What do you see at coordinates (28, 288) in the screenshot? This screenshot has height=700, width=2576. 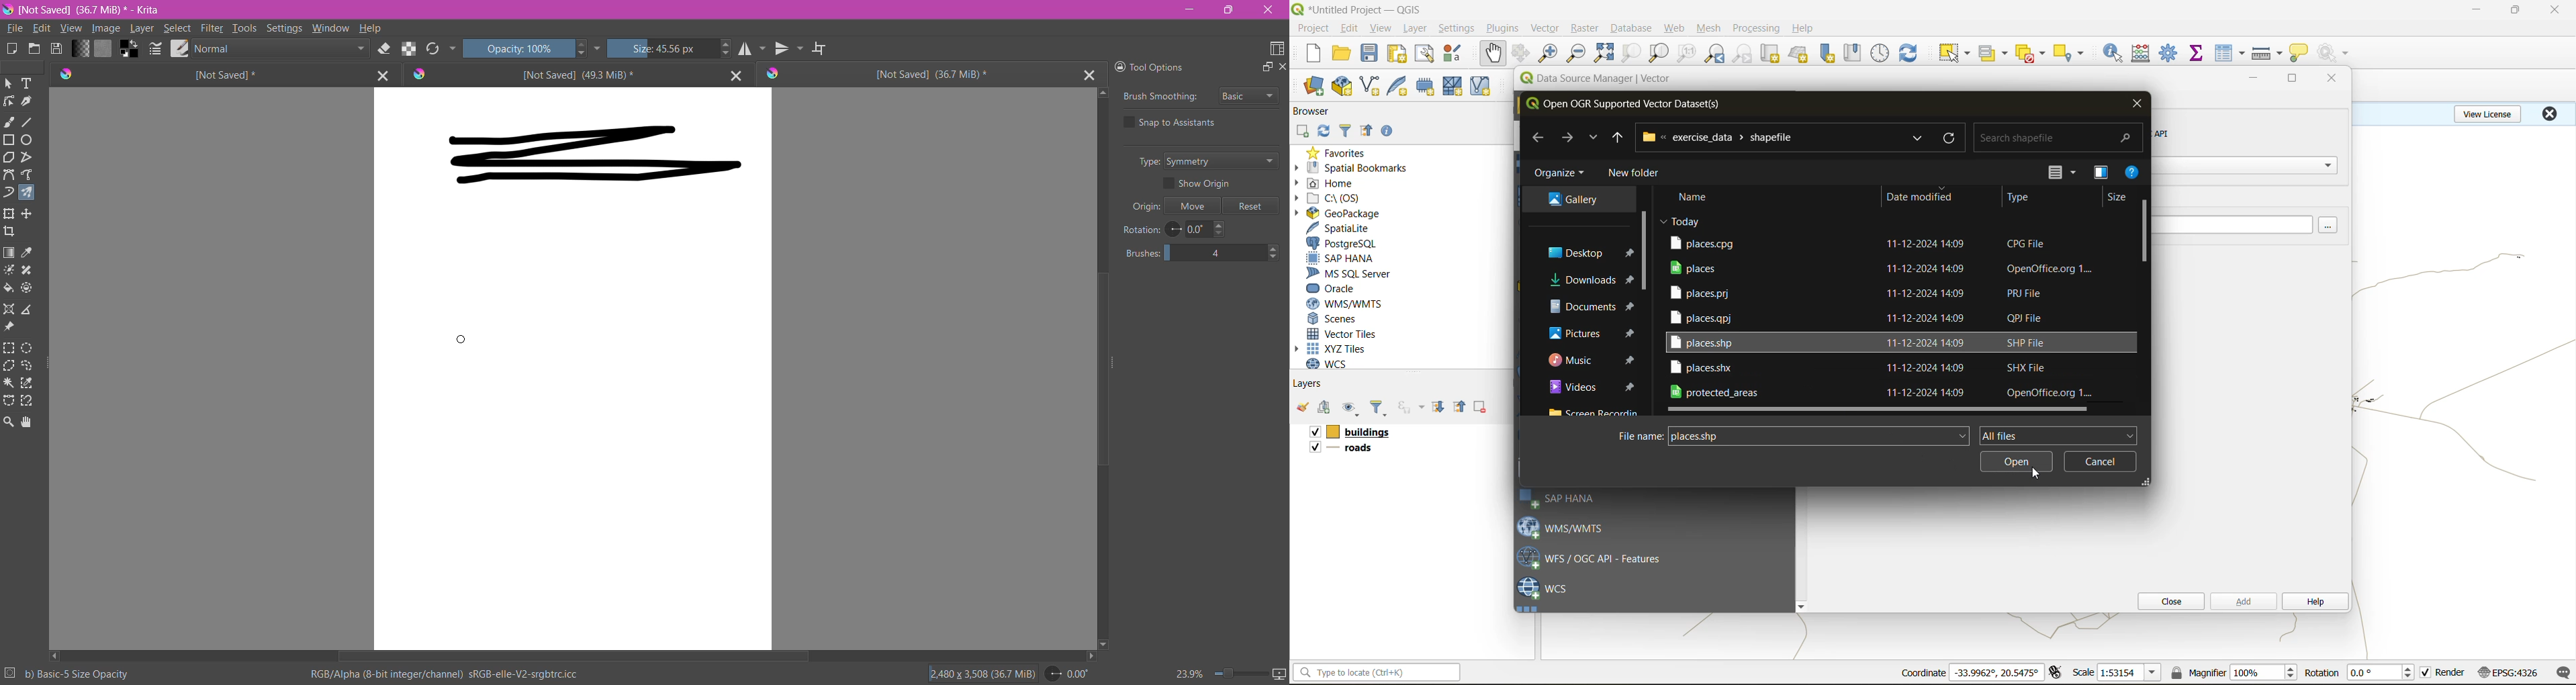 I see `Enclose and Fill Tool` at bounding box center [28, 288].